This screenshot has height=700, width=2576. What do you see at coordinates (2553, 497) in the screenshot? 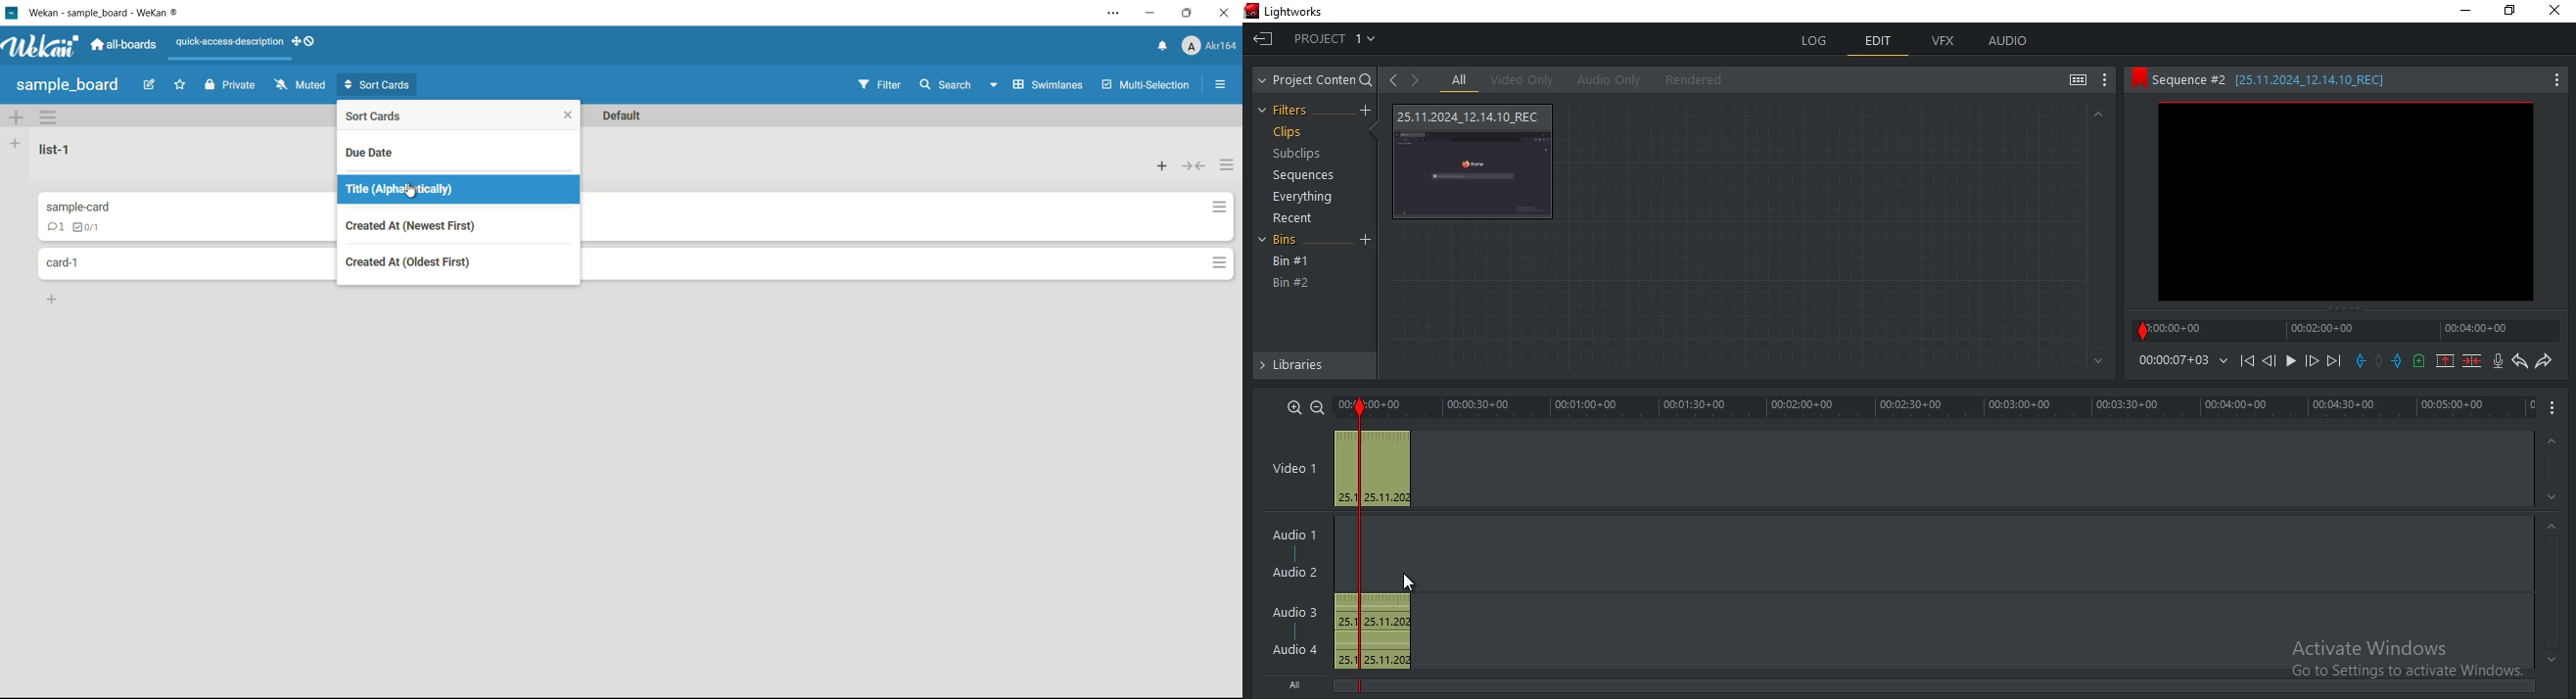
I see `Down` at bounding box center [2553, 497].